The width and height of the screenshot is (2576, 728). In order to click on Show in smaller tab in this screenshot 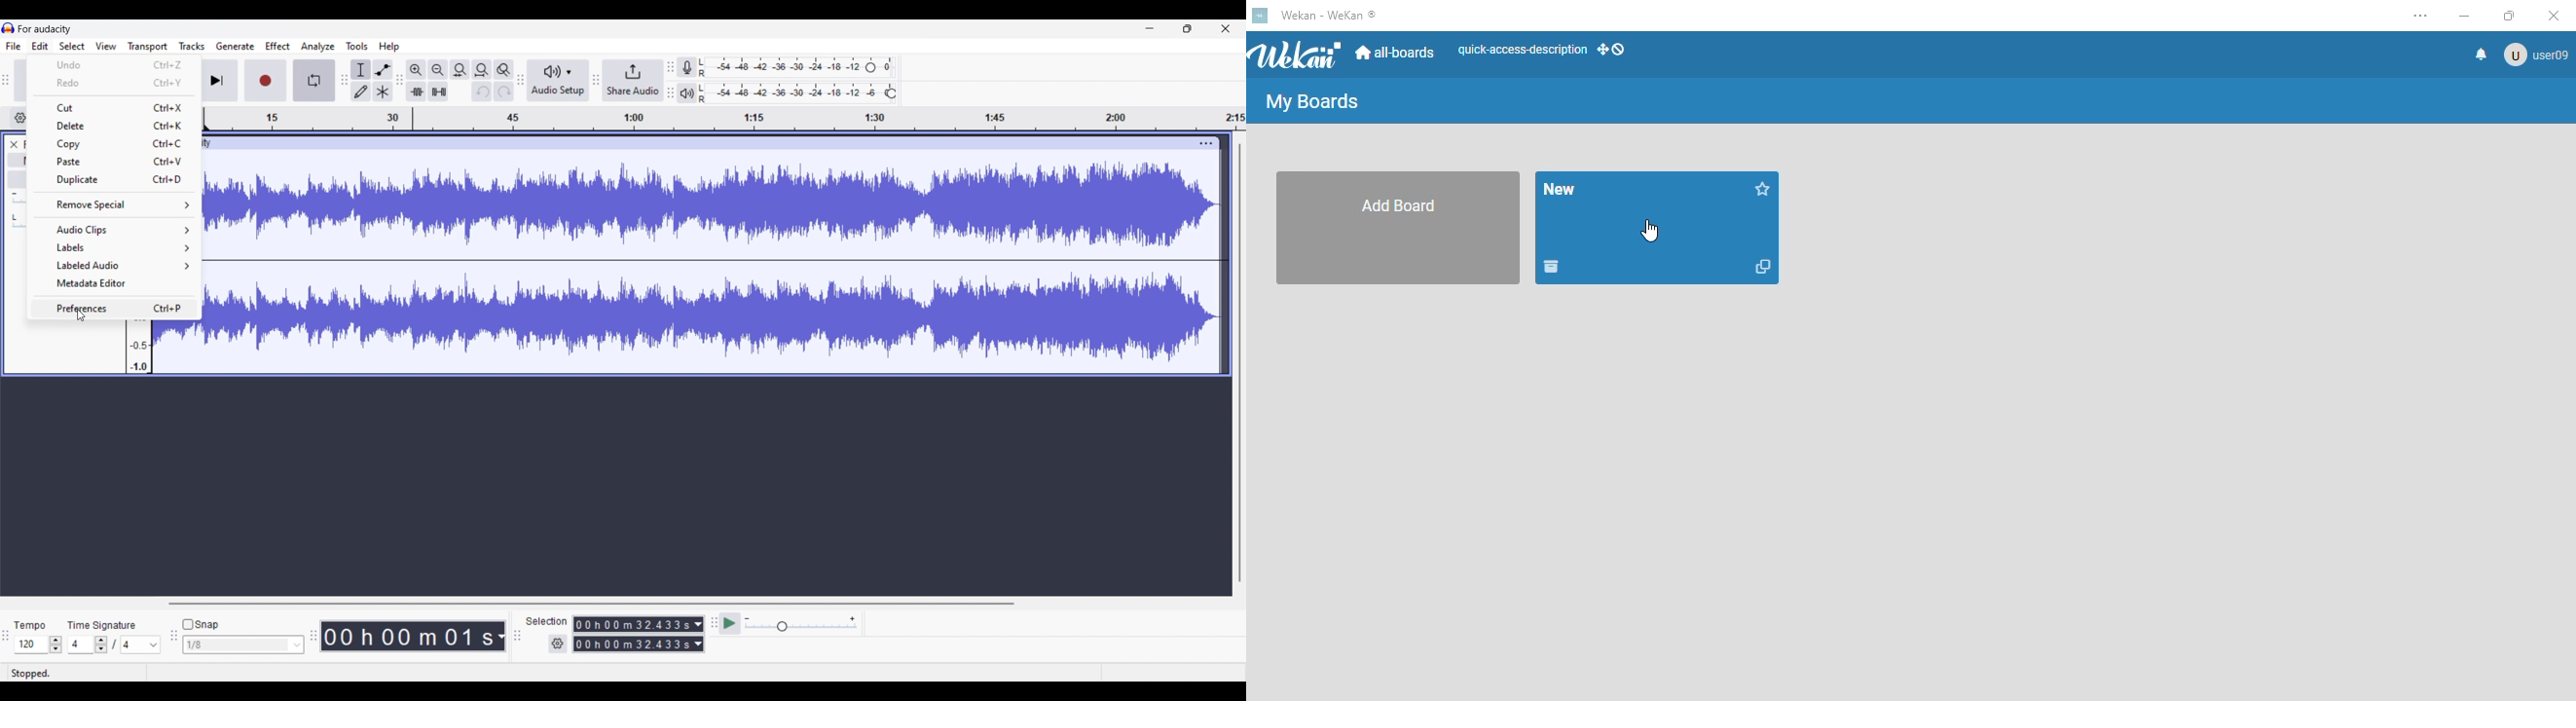, I will do `click(1188, 29)`.